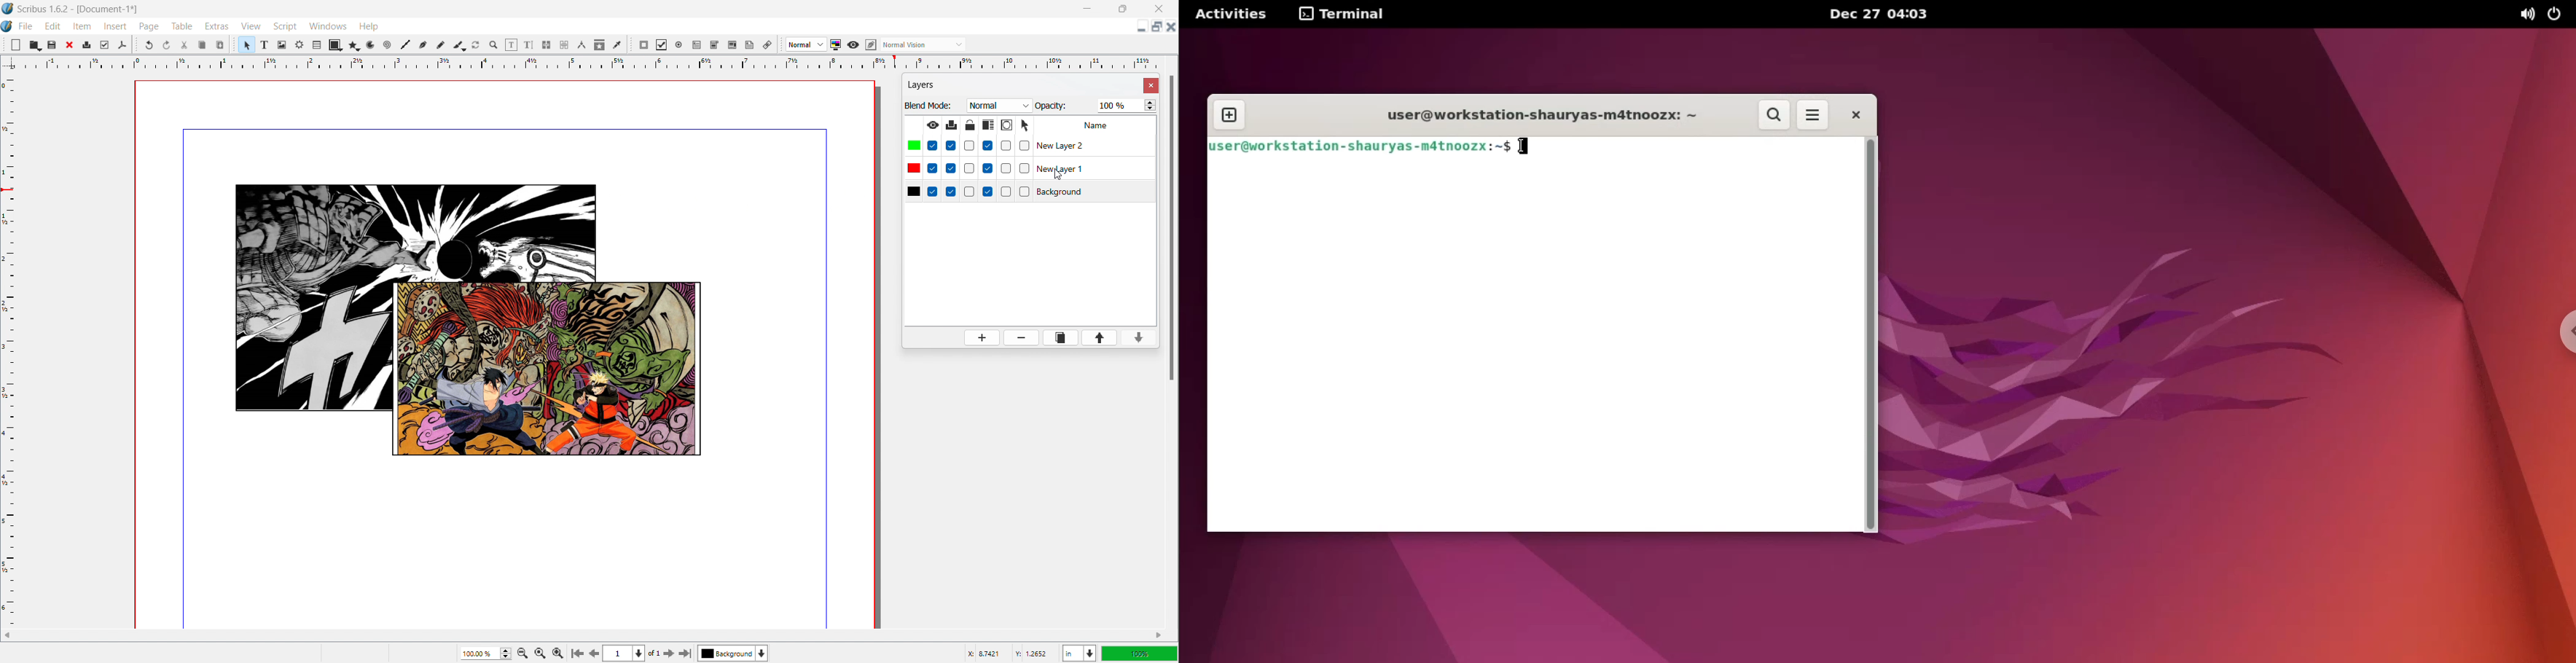  Describe the element at coordinates (234, 44) in the screenshot. I see `move toolbox` at that location.